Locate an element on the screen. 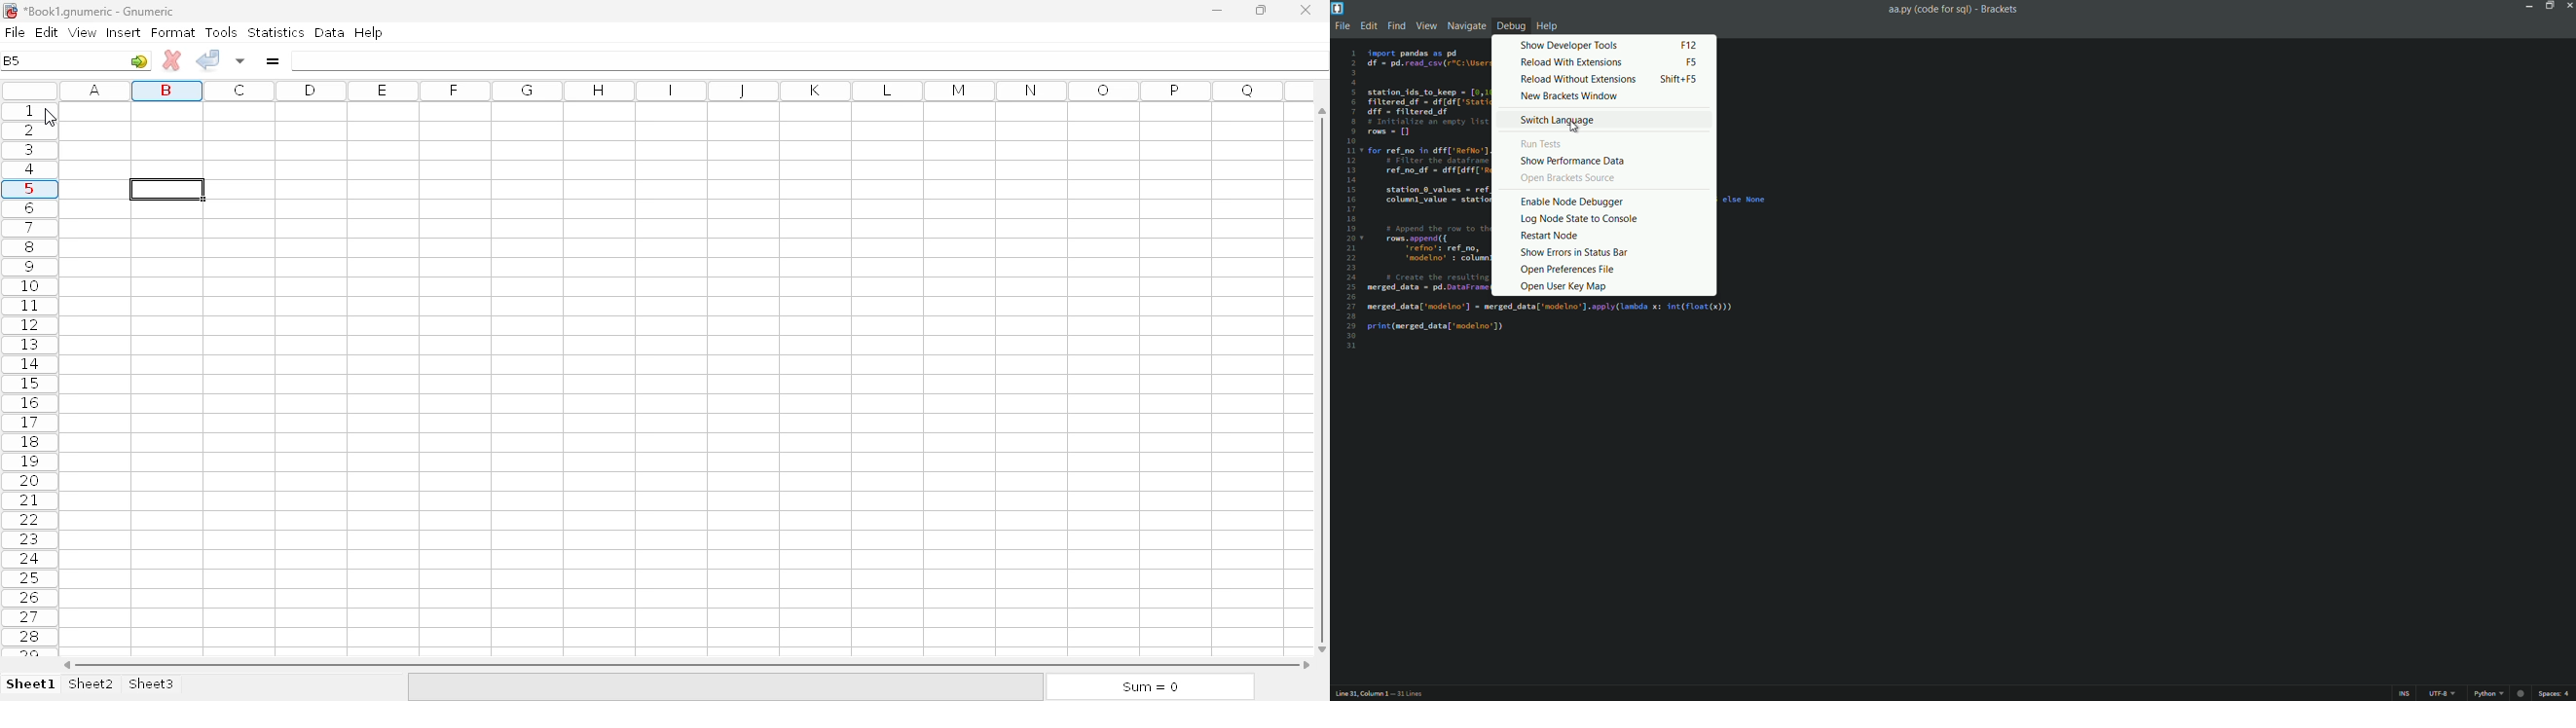 The width and height of the screenshot is (2576, 728). cursor is located at coordinates (50, 118).